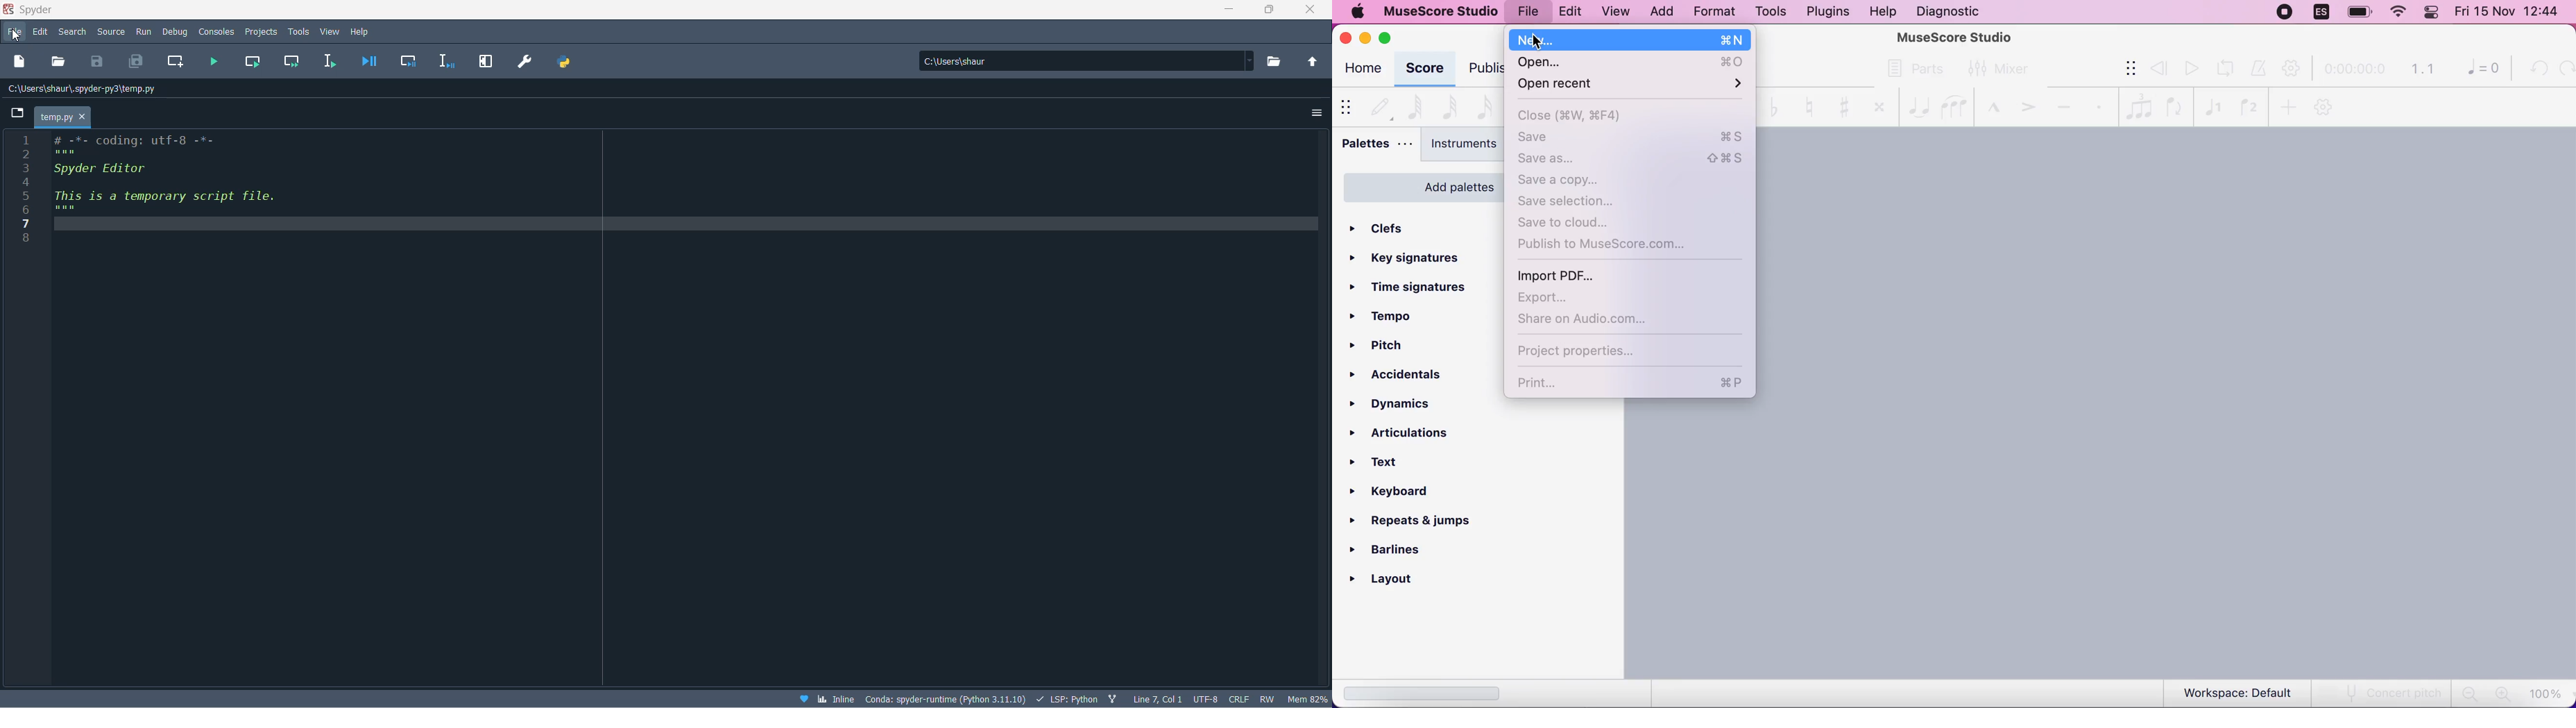  Describe the element at coordinates (1840, 106) in the screenshot. I see `toggle sharp` at that location.